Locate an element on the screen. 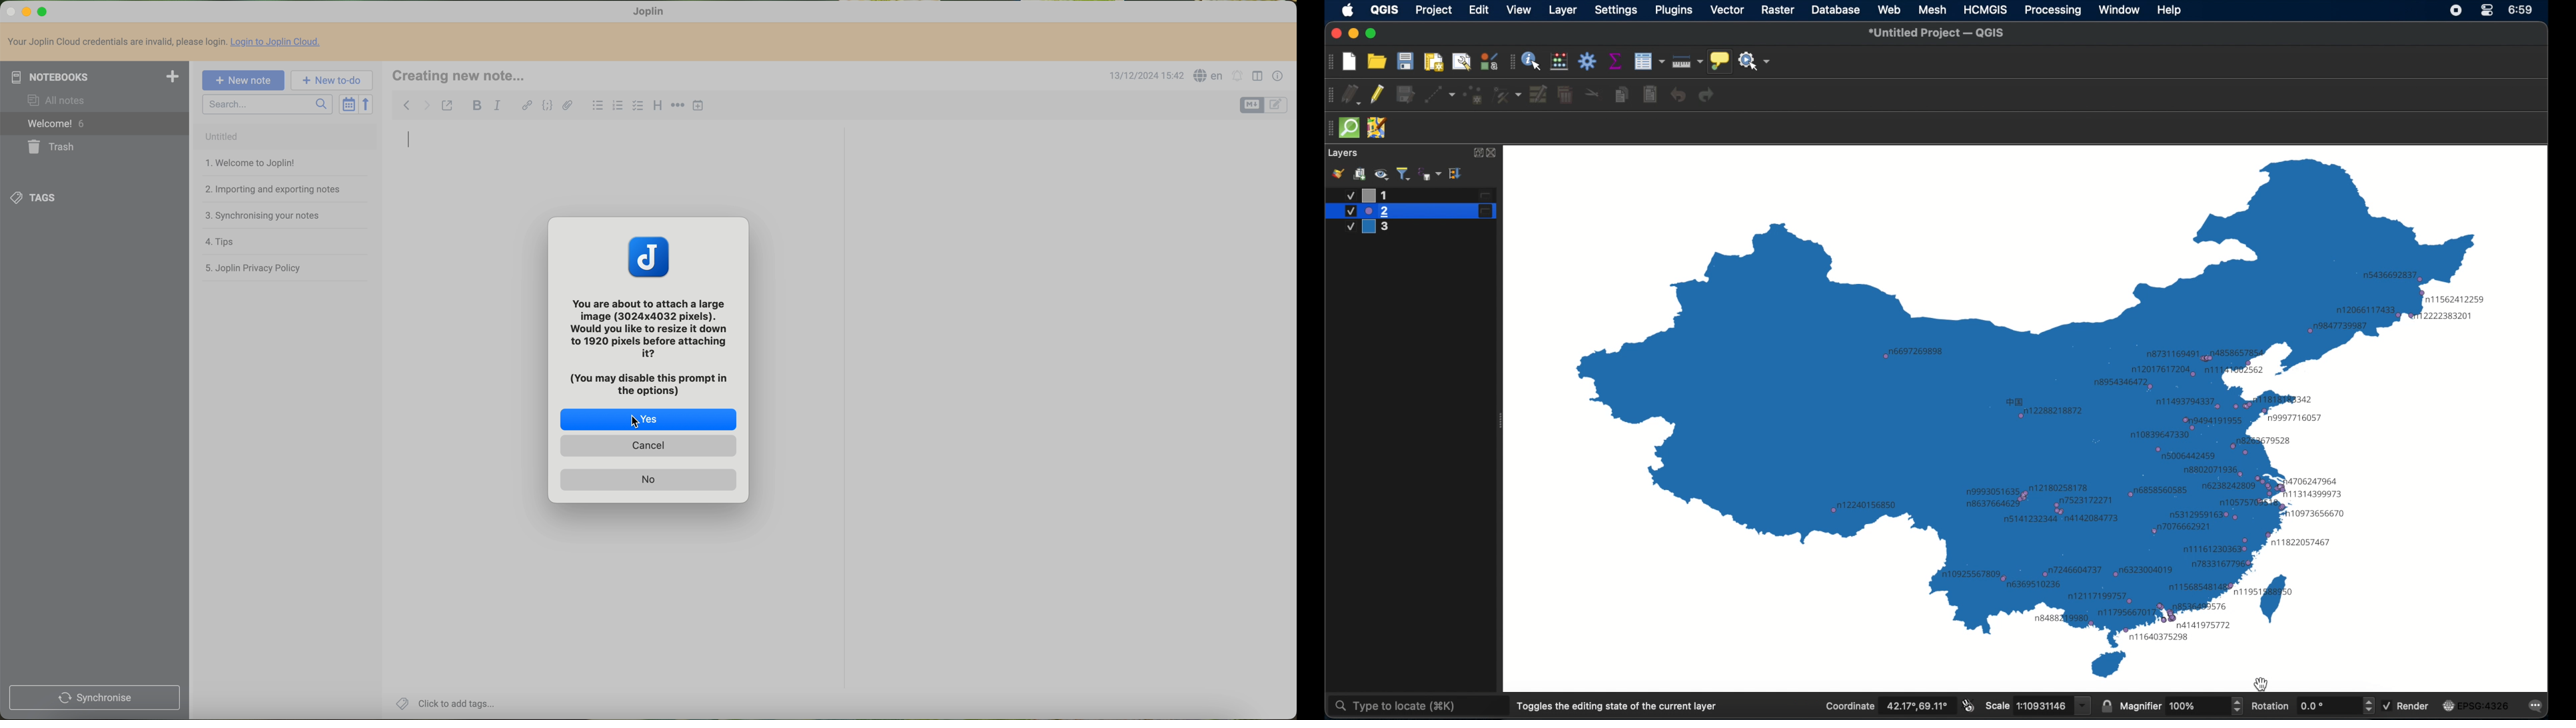  cancel is located at coordinates (649, 447).